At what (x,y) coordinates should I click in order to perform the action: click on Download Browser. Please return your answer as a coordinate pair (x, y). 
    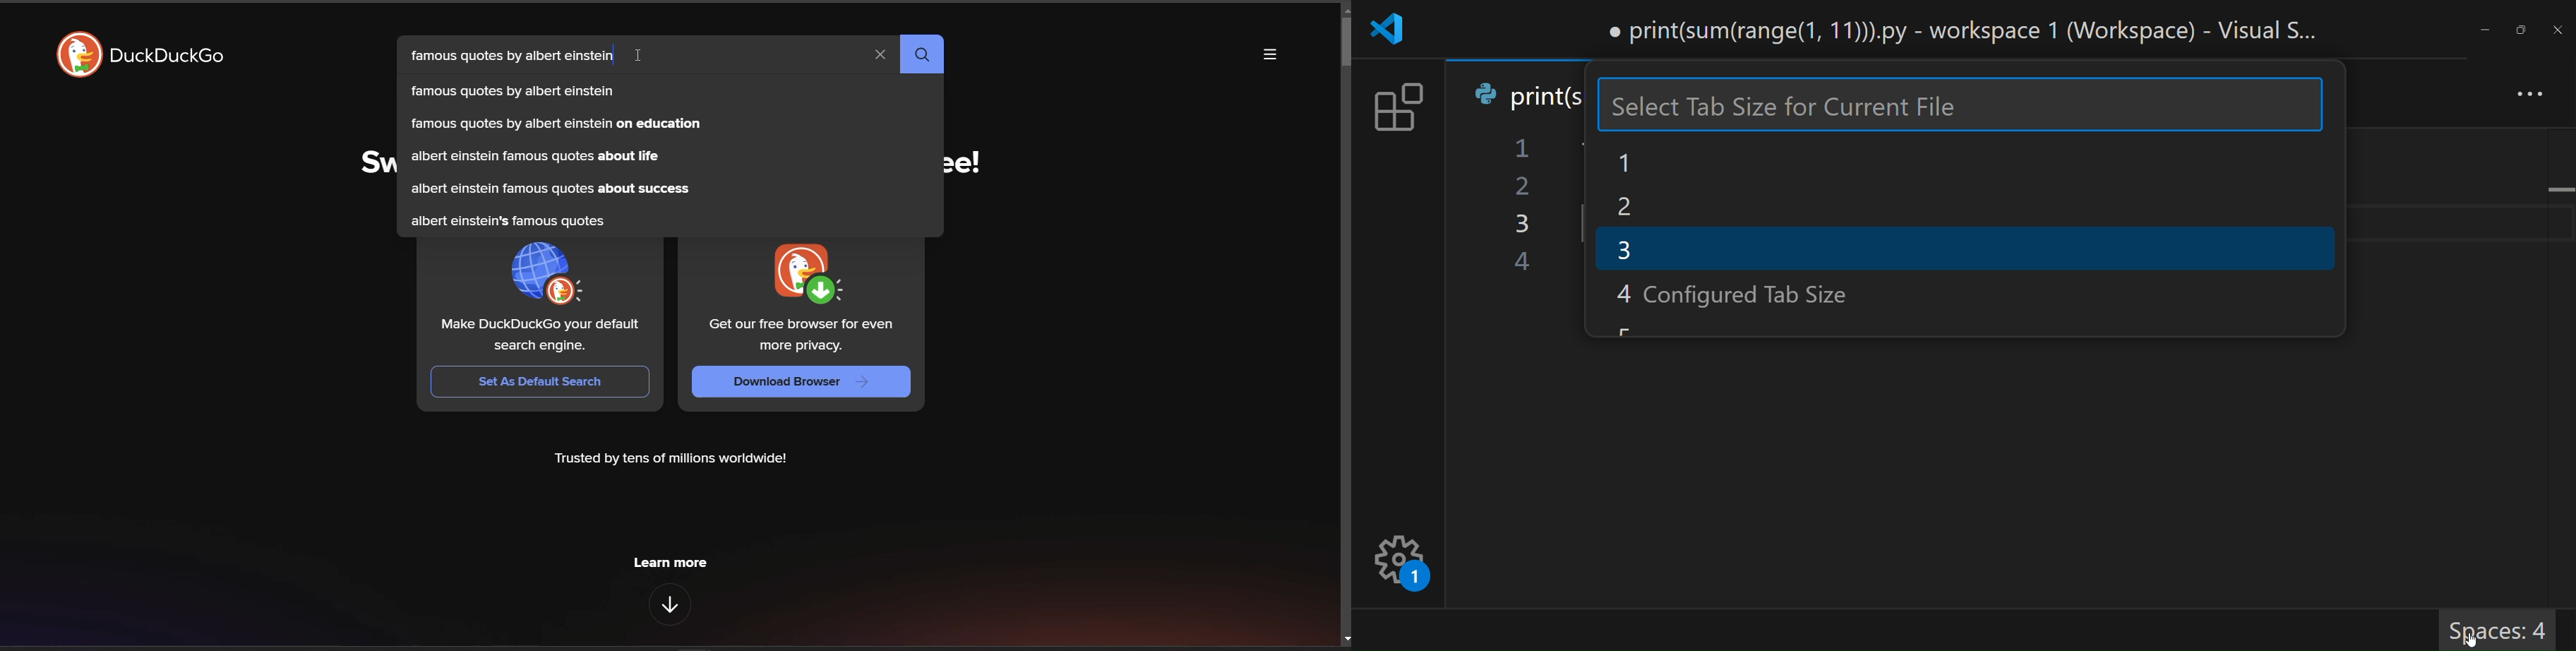
    Looking at the image, I should click on (801, 381).